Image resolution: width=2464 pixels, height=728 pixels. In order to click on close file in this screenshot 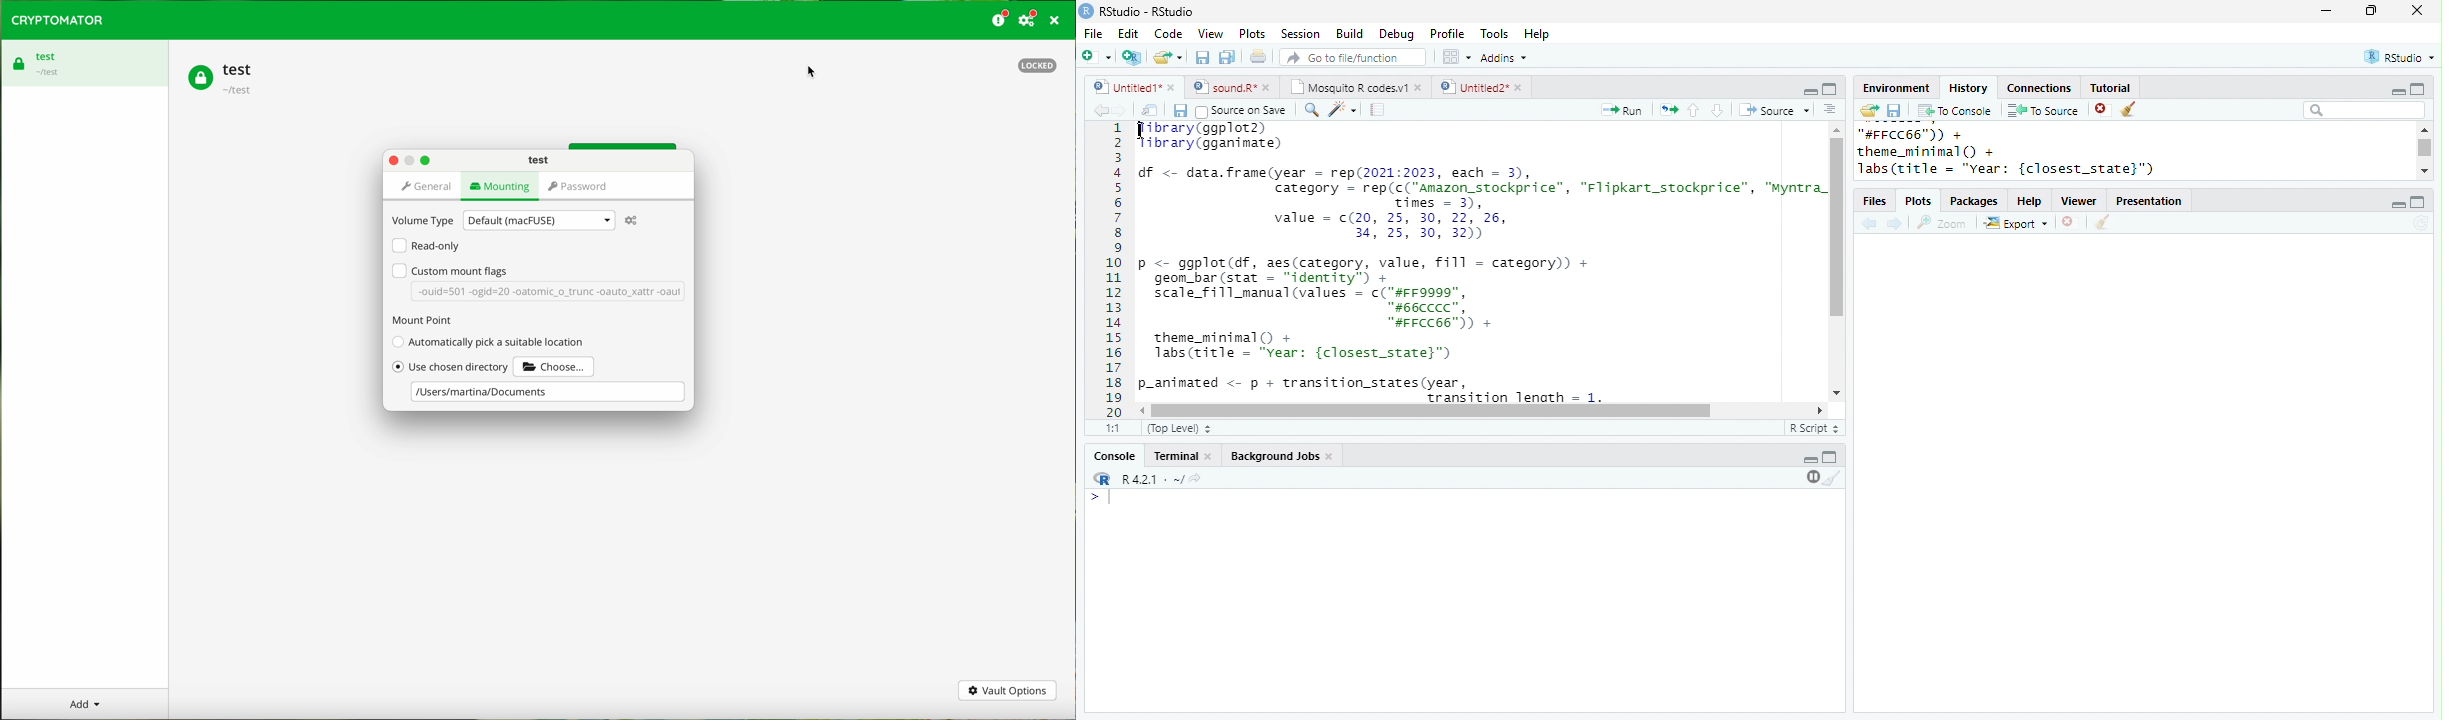, I will do `click(2103, 109)`.